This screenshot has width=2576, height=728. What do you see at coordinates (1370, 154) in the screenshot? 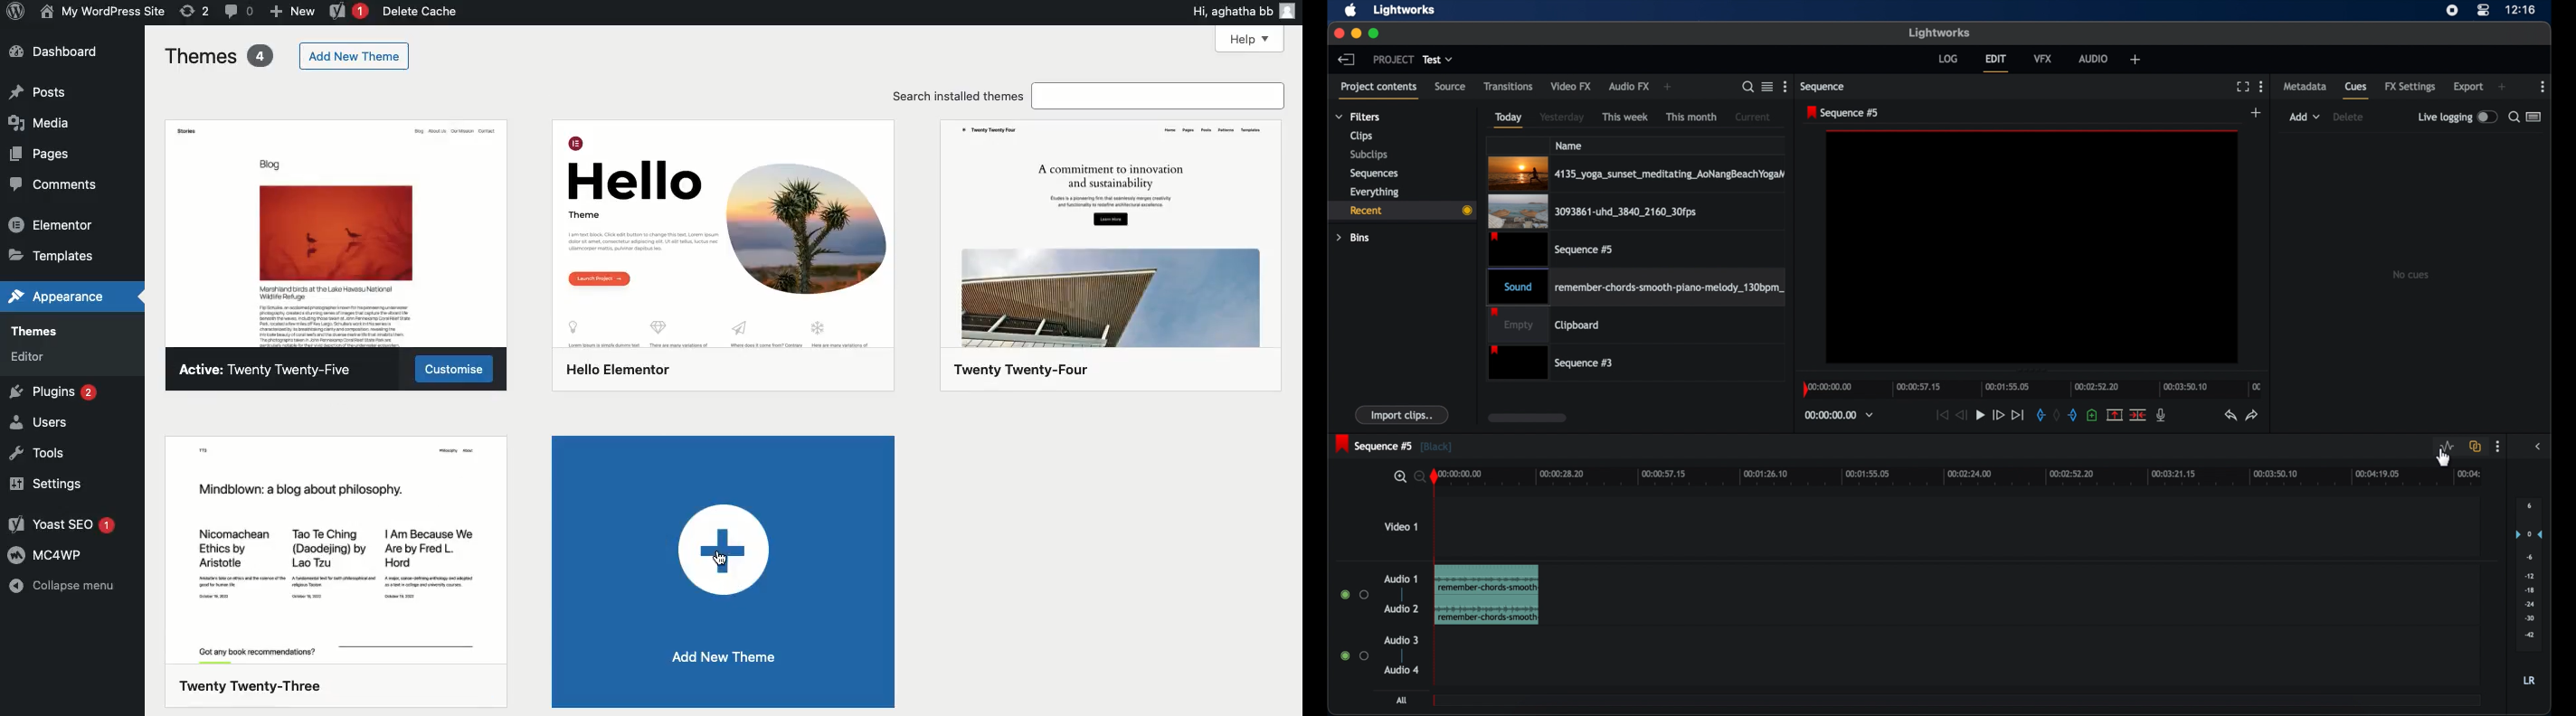
I see `subclips` at bounding box center [1370, 154].